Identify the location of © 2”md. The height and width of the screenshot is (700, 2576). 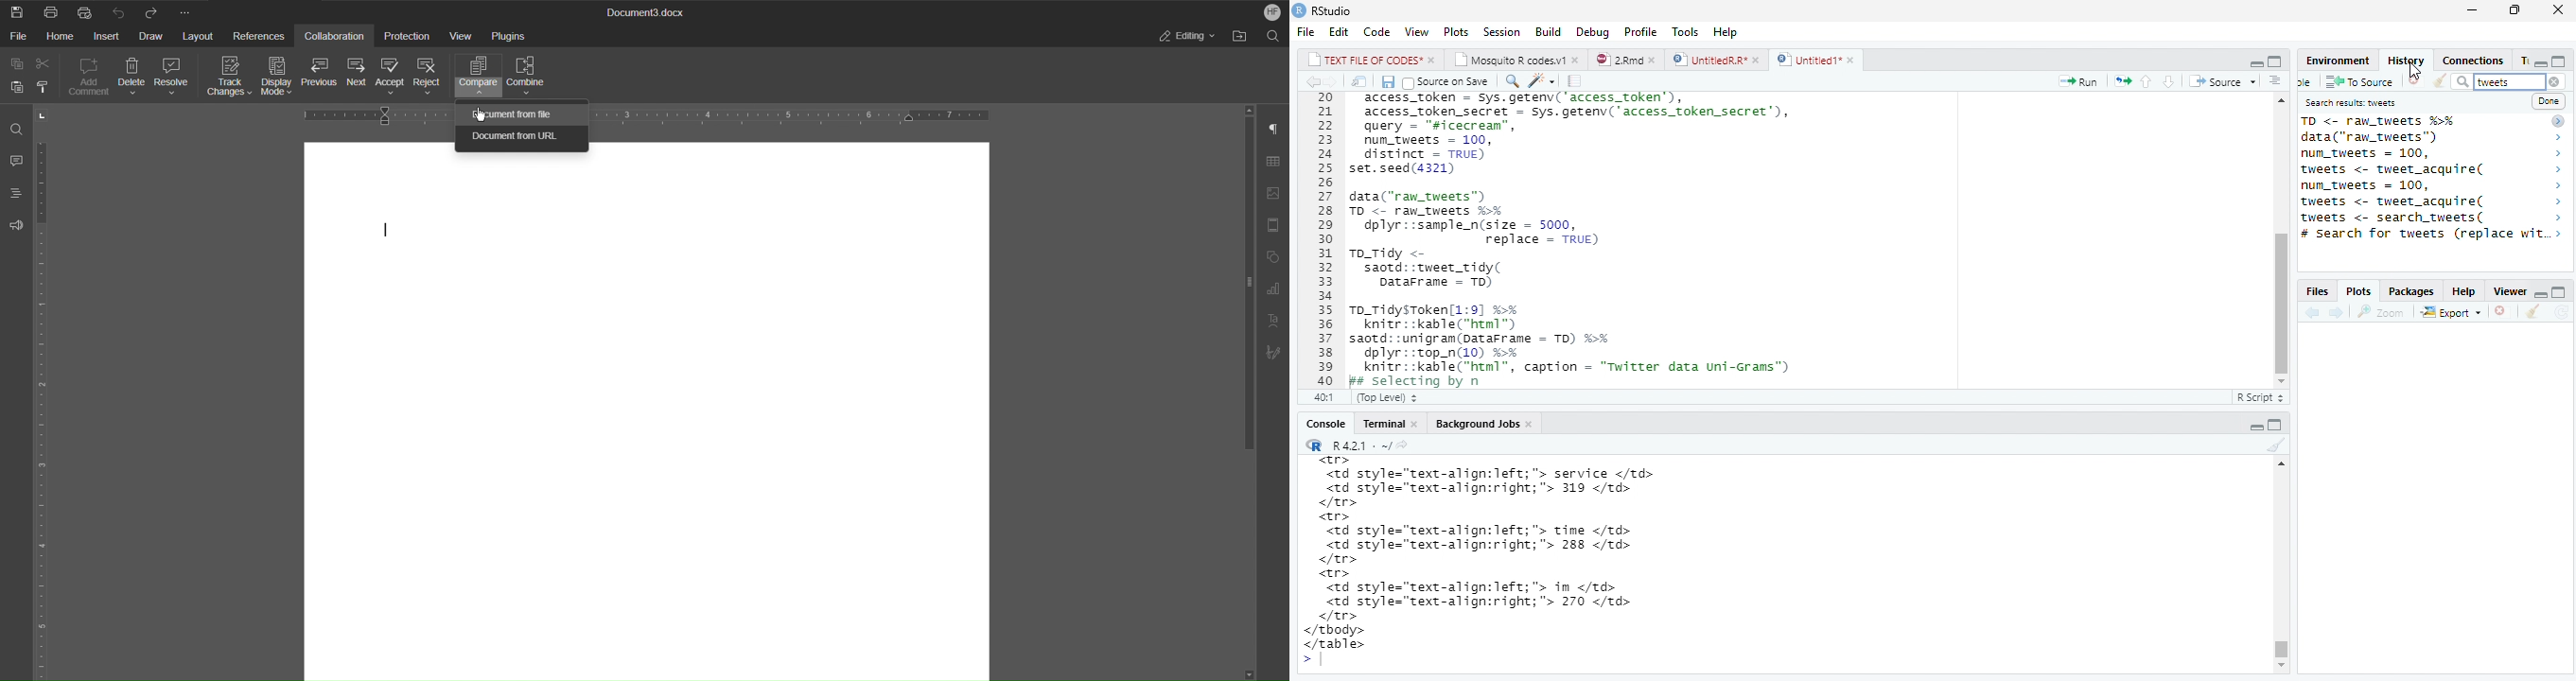
(1627, 61).